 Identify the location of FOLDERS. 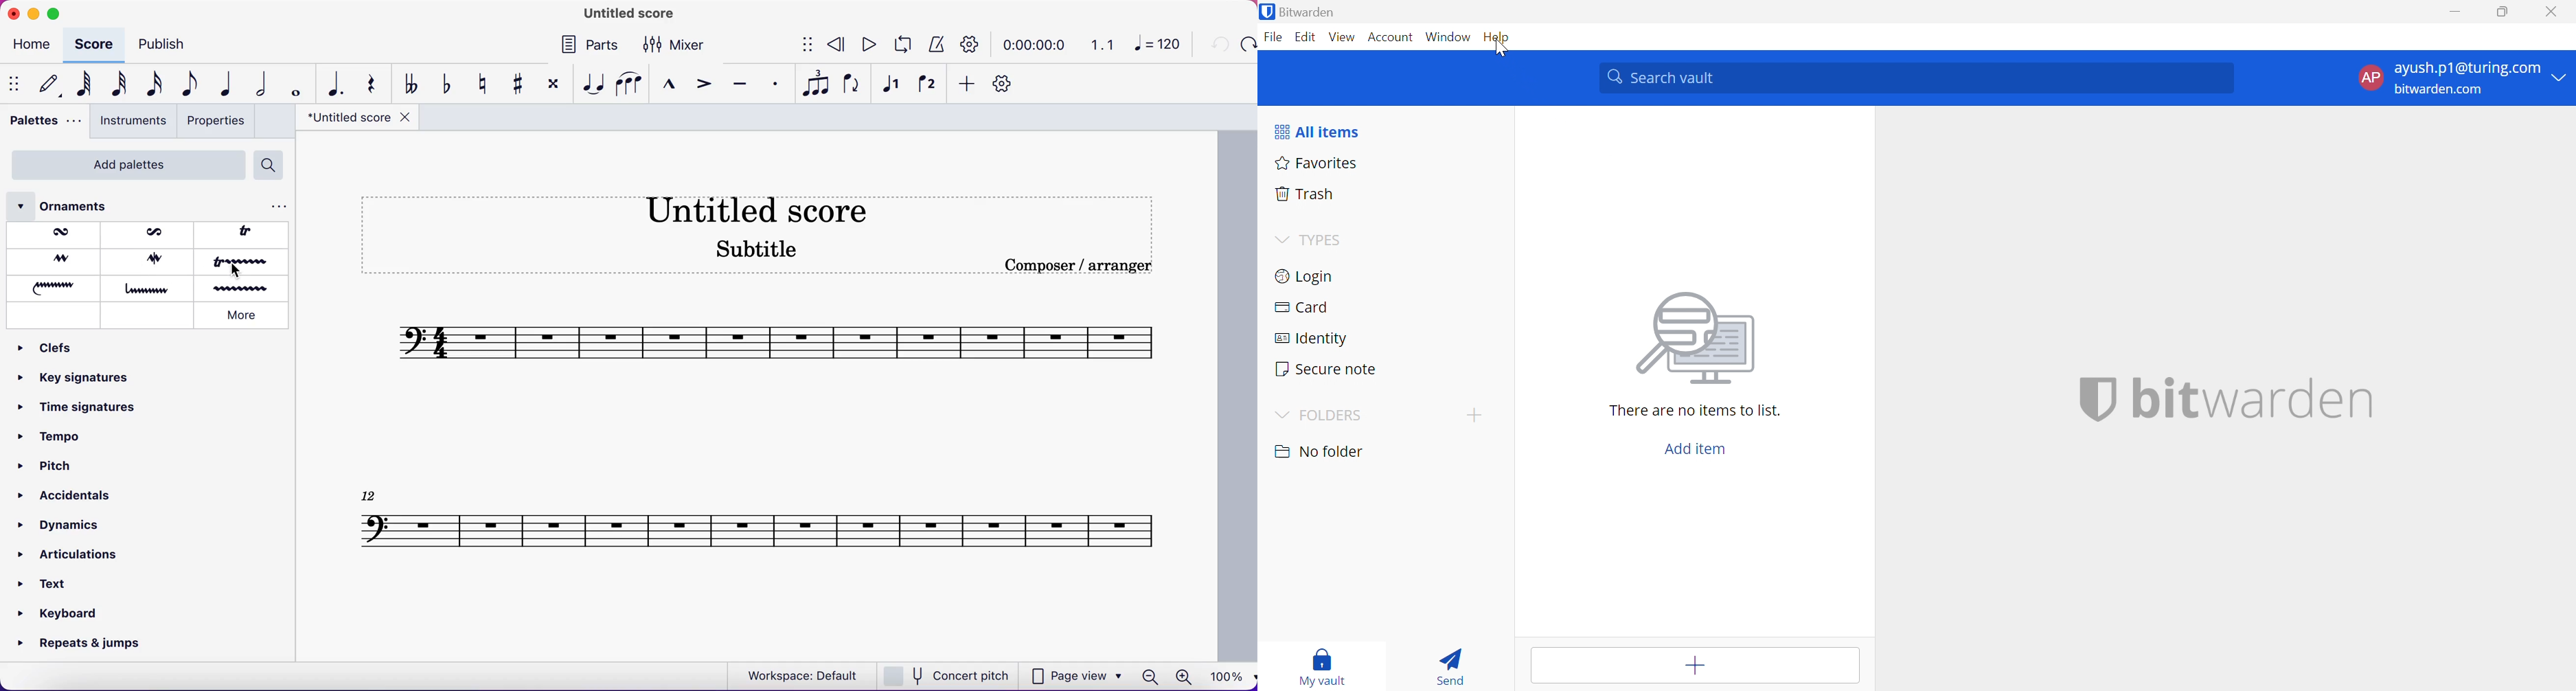
(1333, 416).